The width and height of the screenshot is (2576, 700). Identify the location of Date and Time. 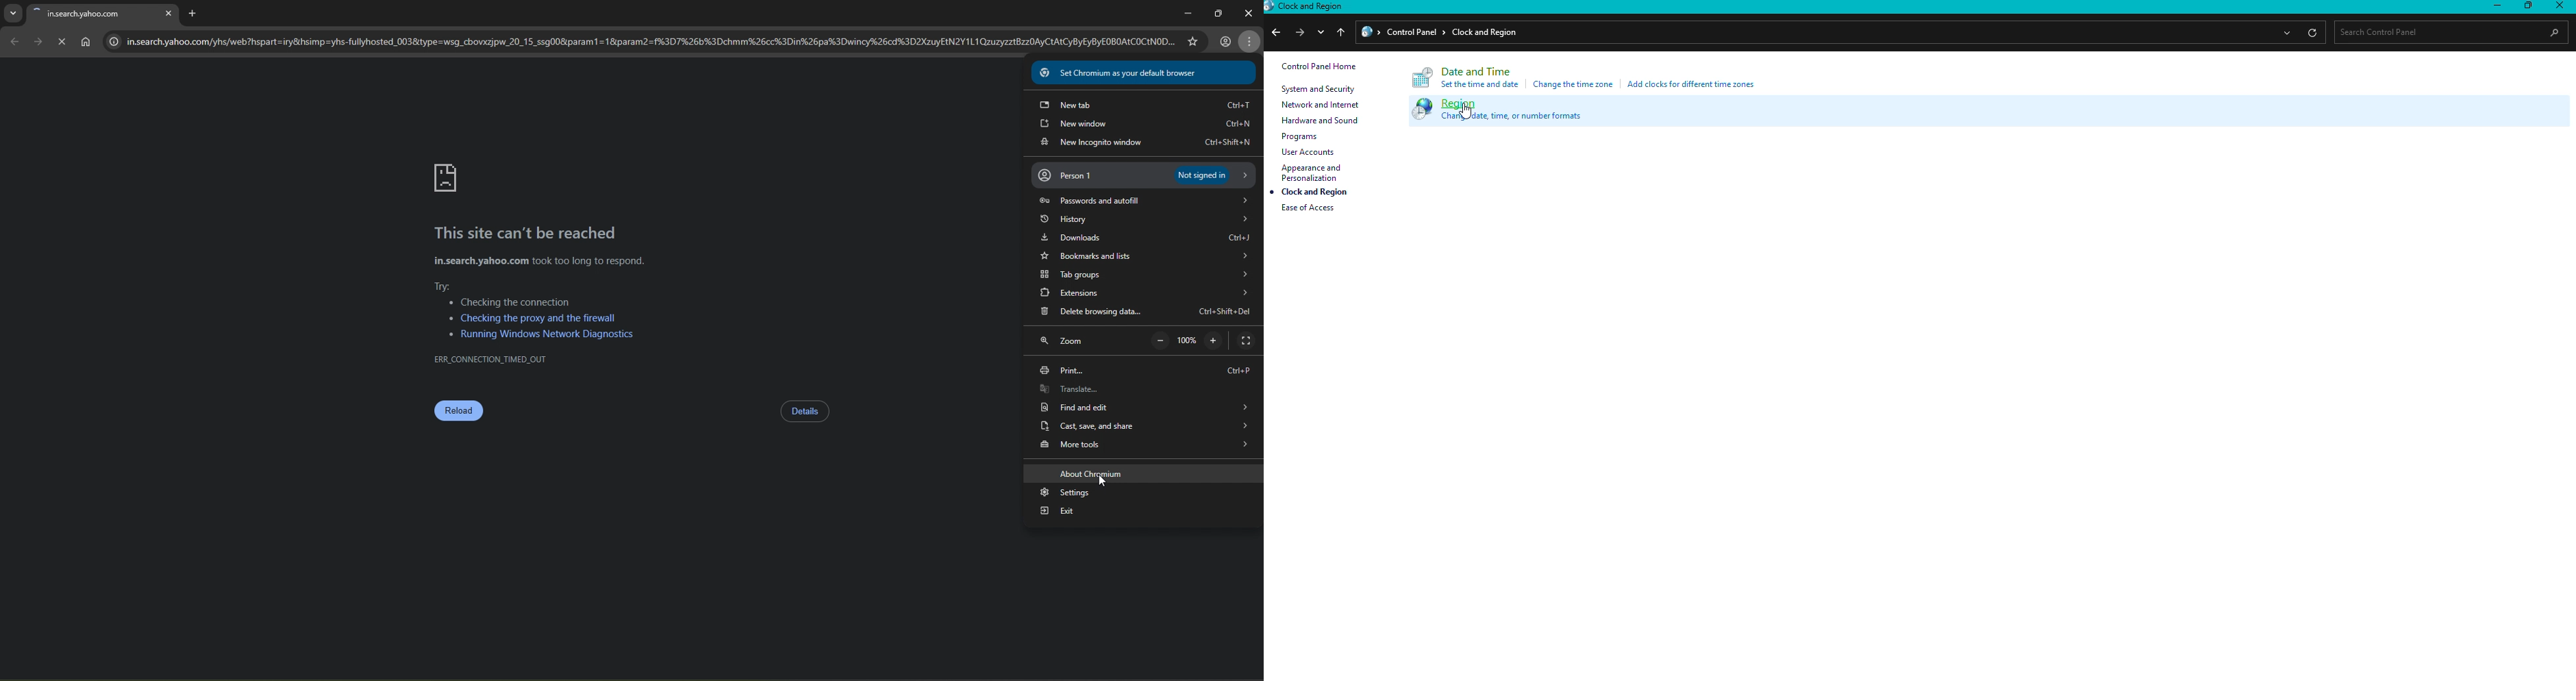
(1479, 72).